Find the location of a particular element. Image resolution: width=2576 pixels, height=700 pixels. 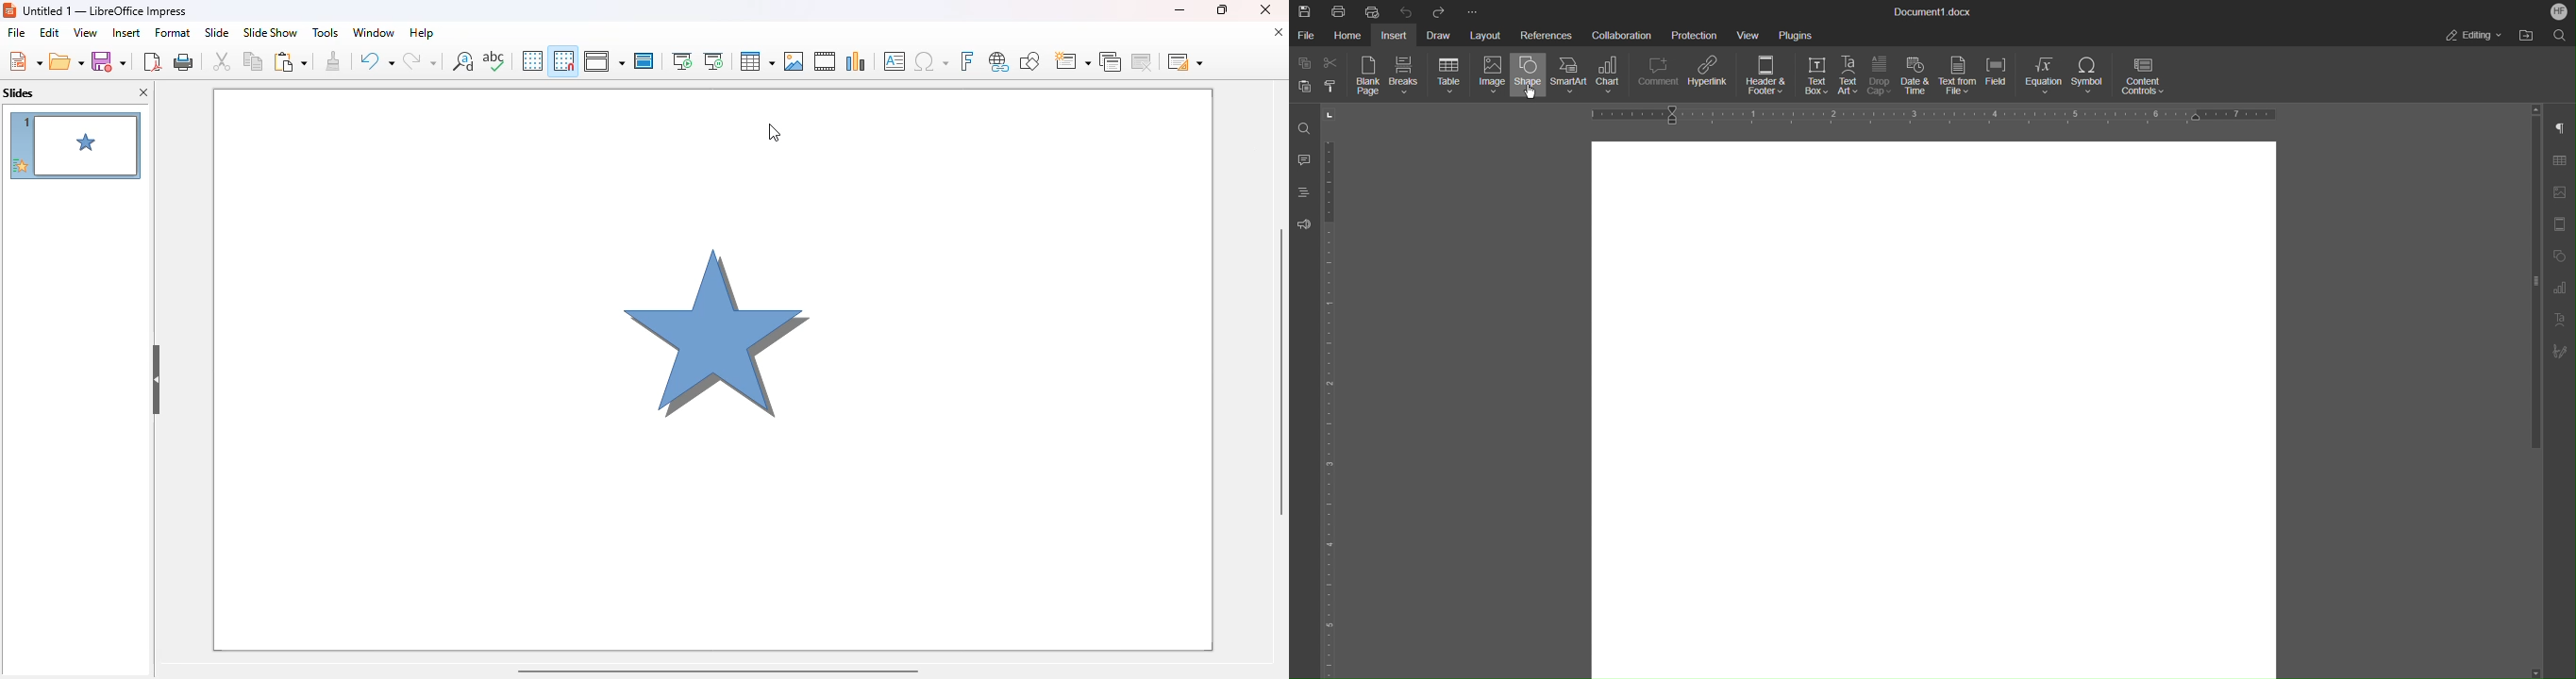

Drop Cap is located at coordinates (1881, 77).